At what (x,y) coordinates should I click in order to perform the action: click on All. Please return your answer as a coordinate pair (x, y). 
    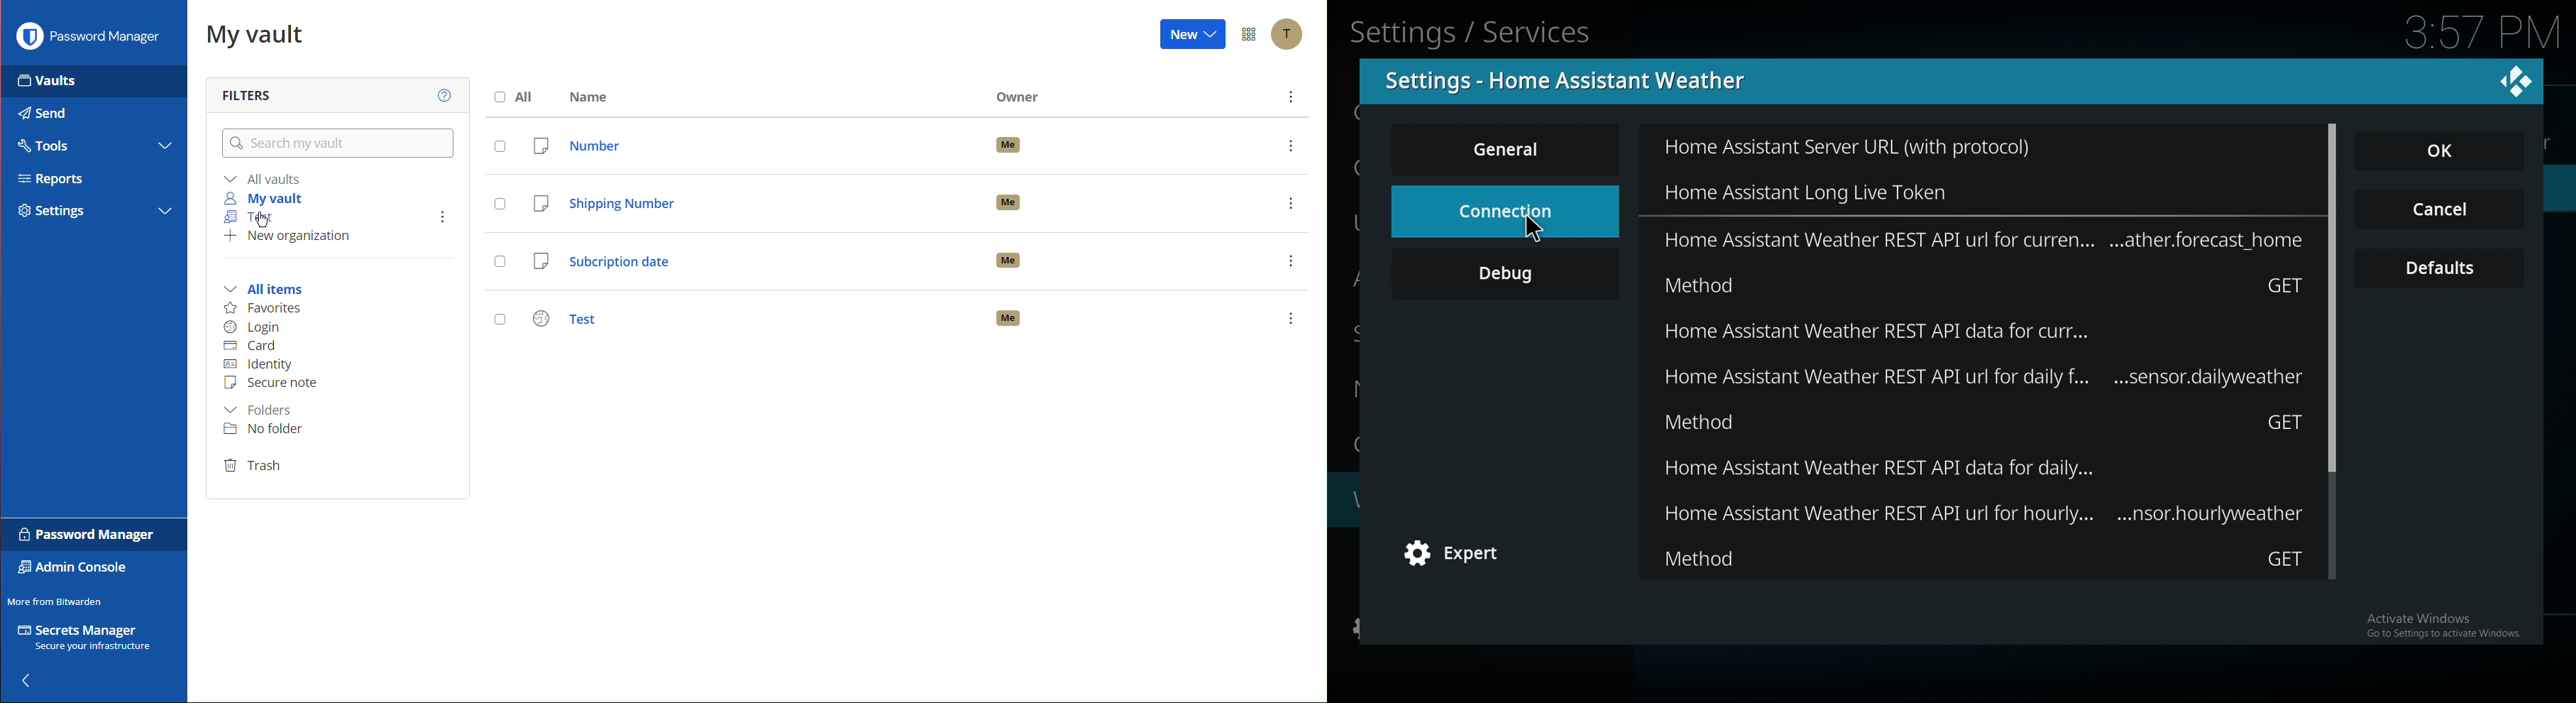
    Looking at the image, I should click on (516, 97).